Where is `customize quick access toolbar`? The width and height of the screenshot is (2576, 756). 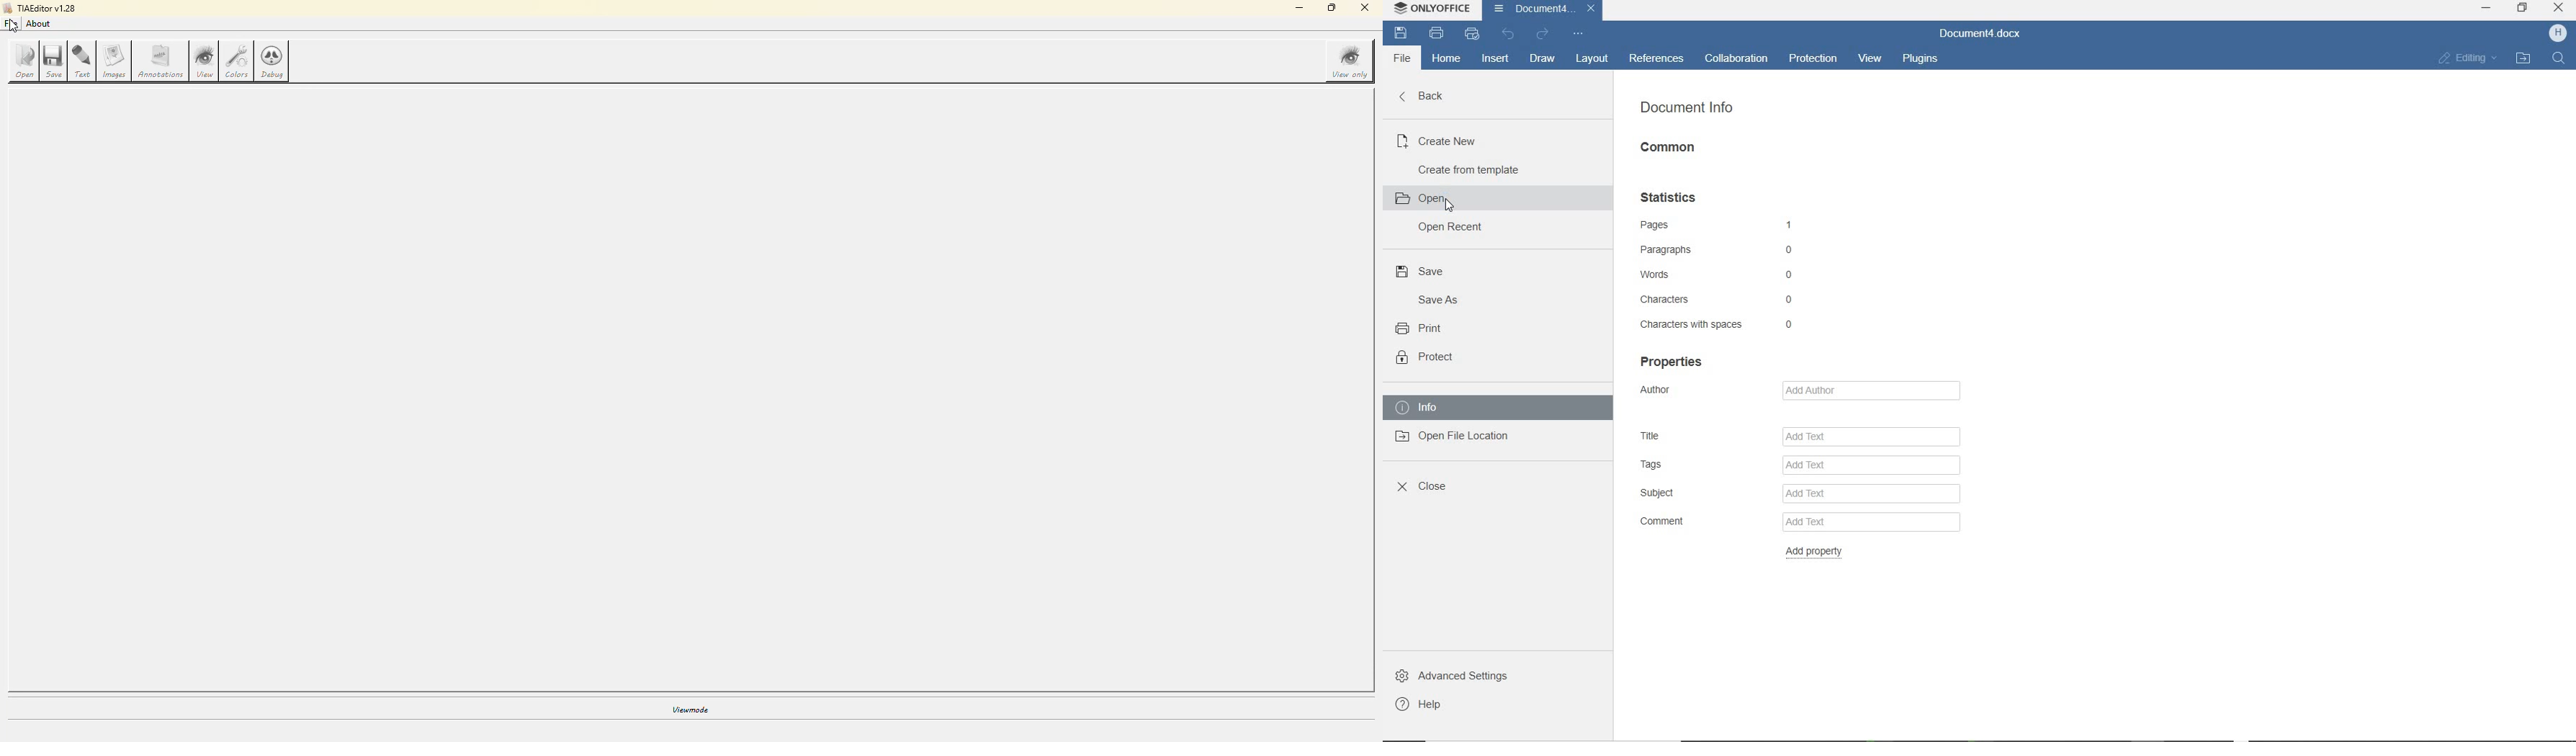
customize quick access toolbar is located at coordinates (1578, 34).